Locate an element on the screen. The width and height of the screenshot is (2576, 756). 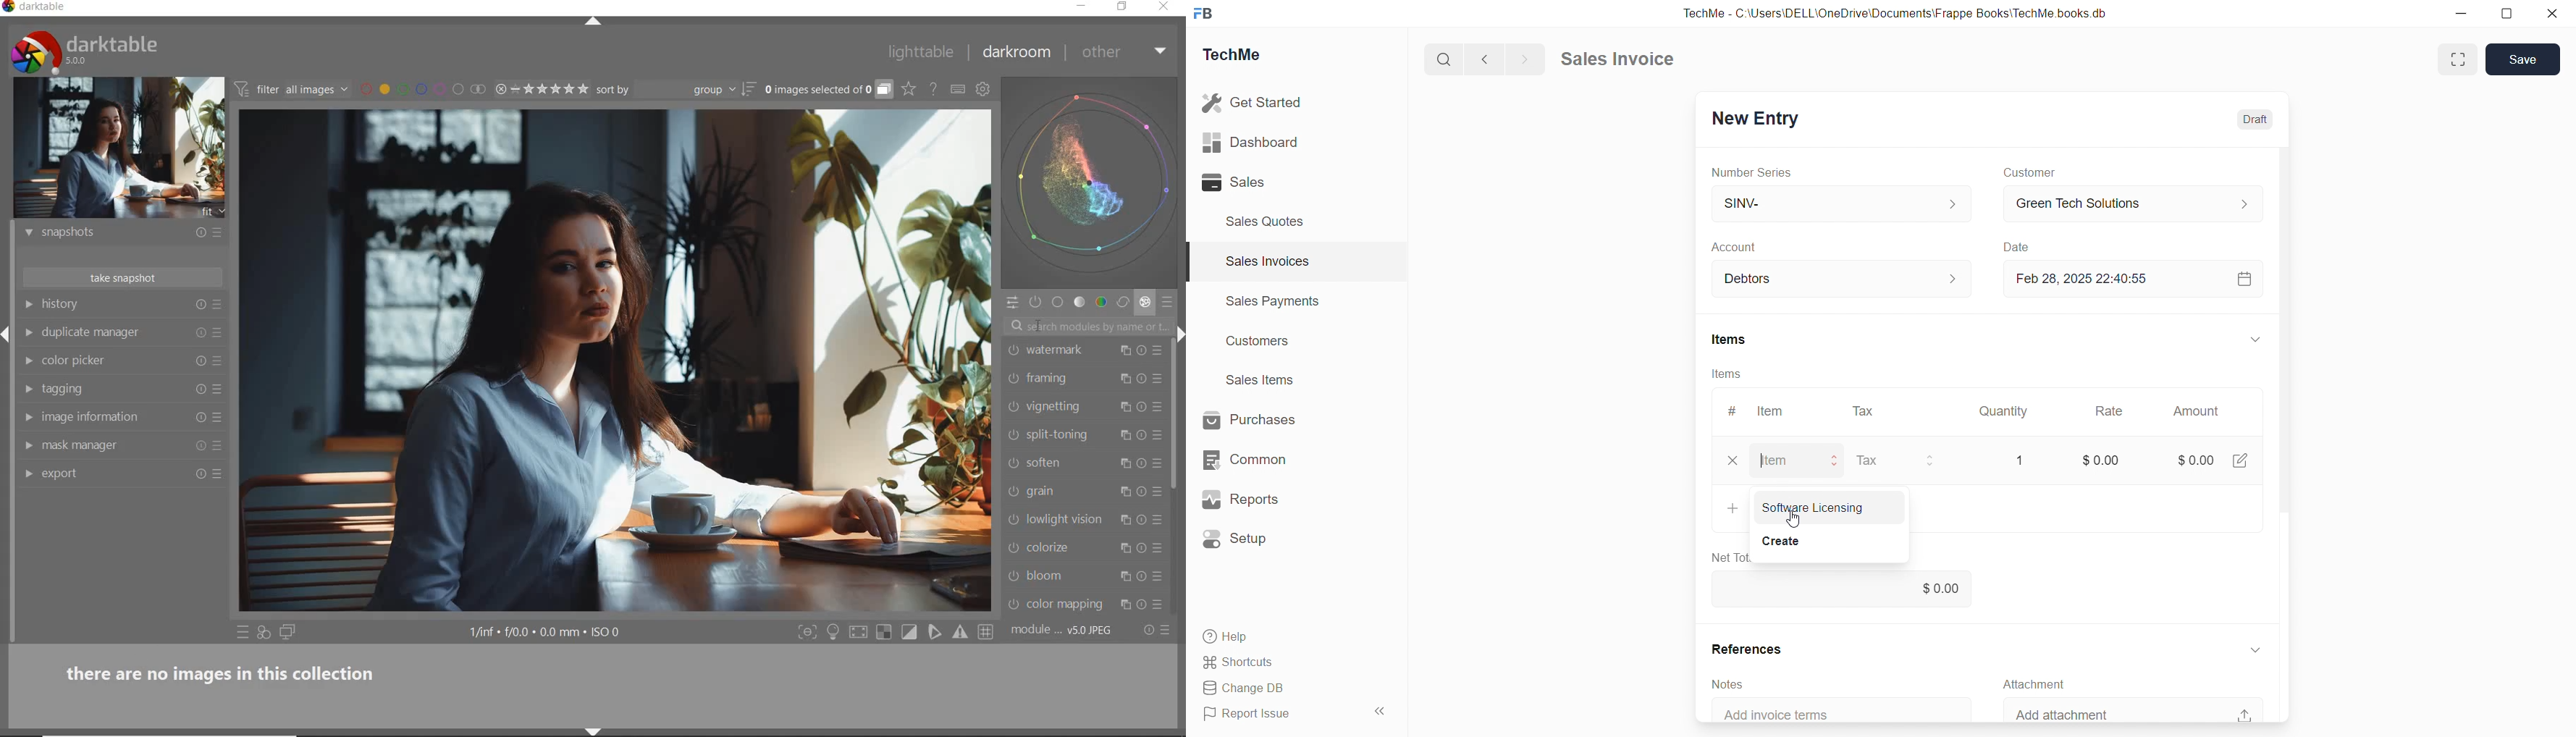
watermark is located at coordinates (1070, 349).